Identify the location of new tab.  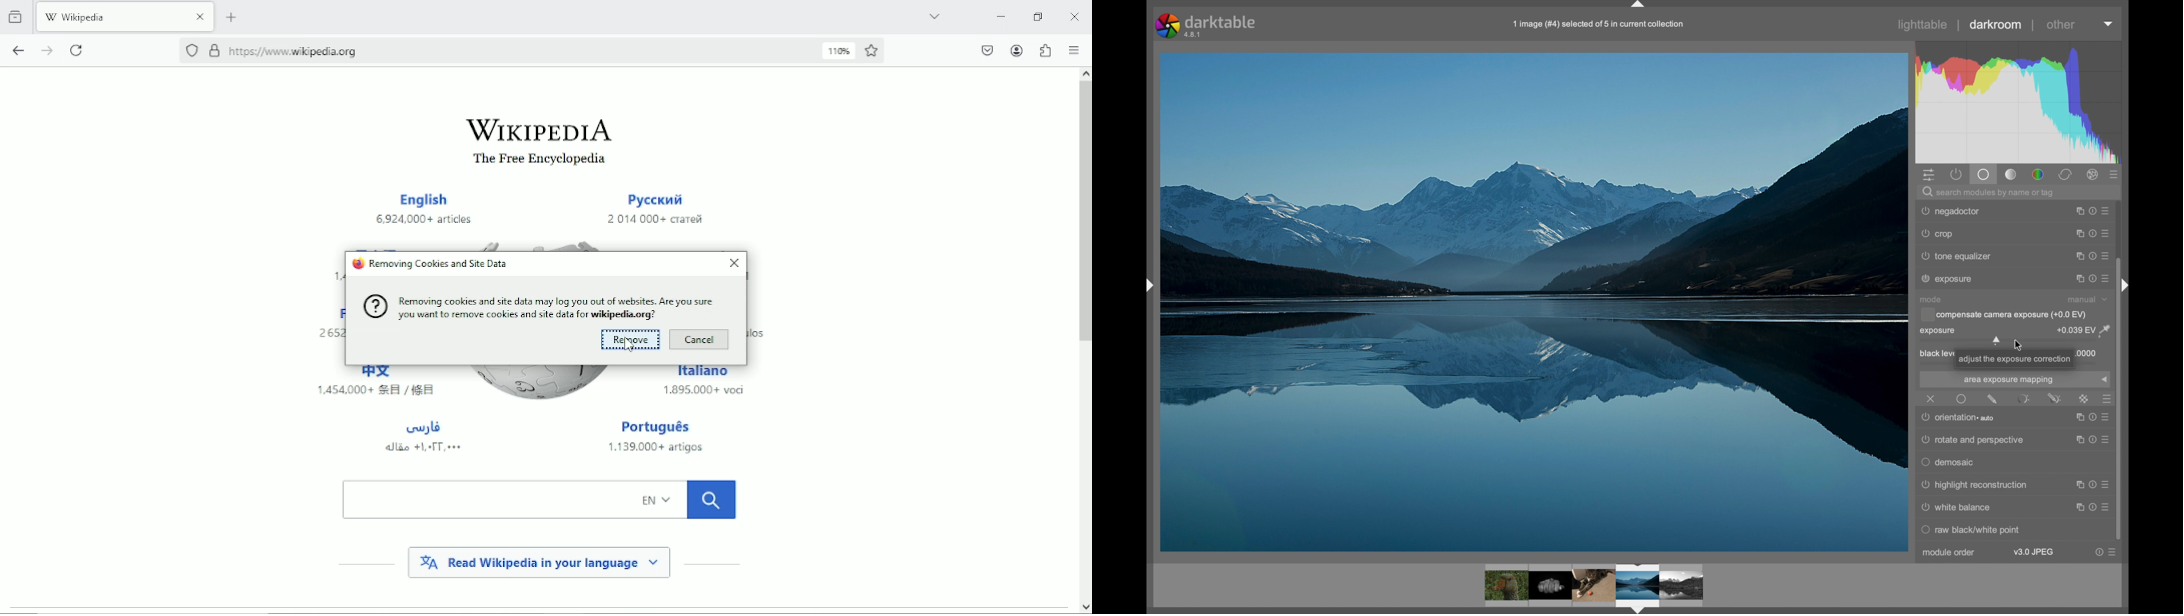
(232, 17).